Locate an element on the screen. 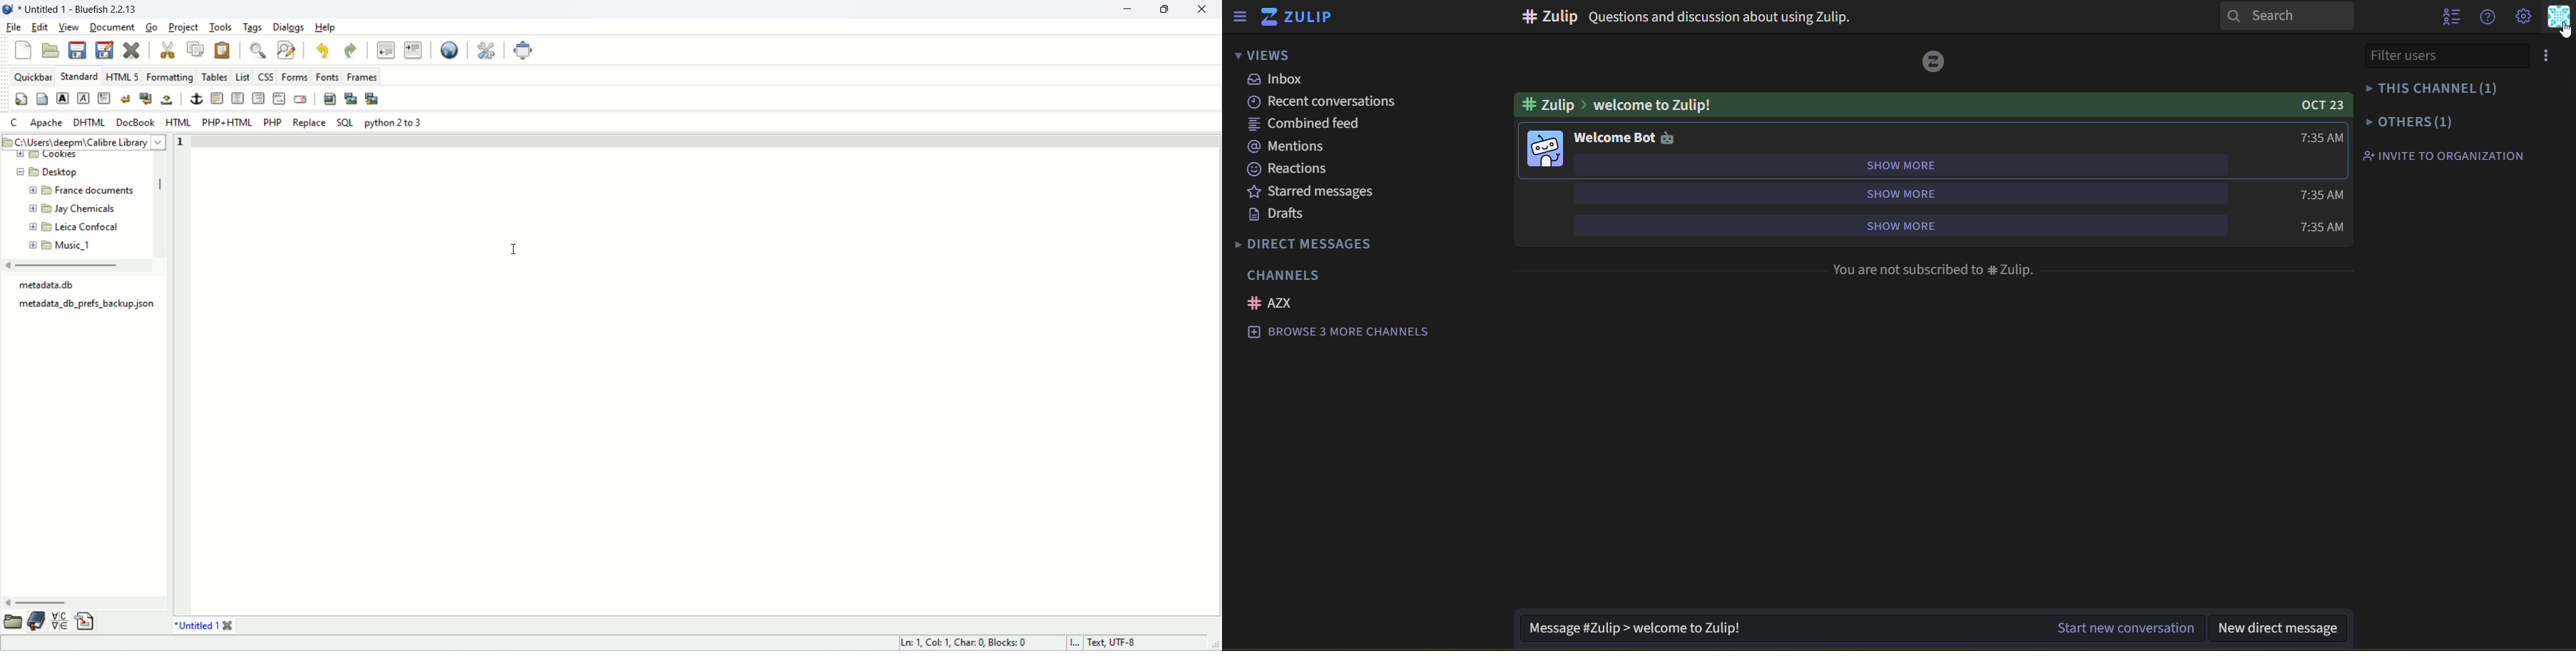 The height and width of the screenshot is (672, 2576). hide user list is located at coordinates (2448, 19).